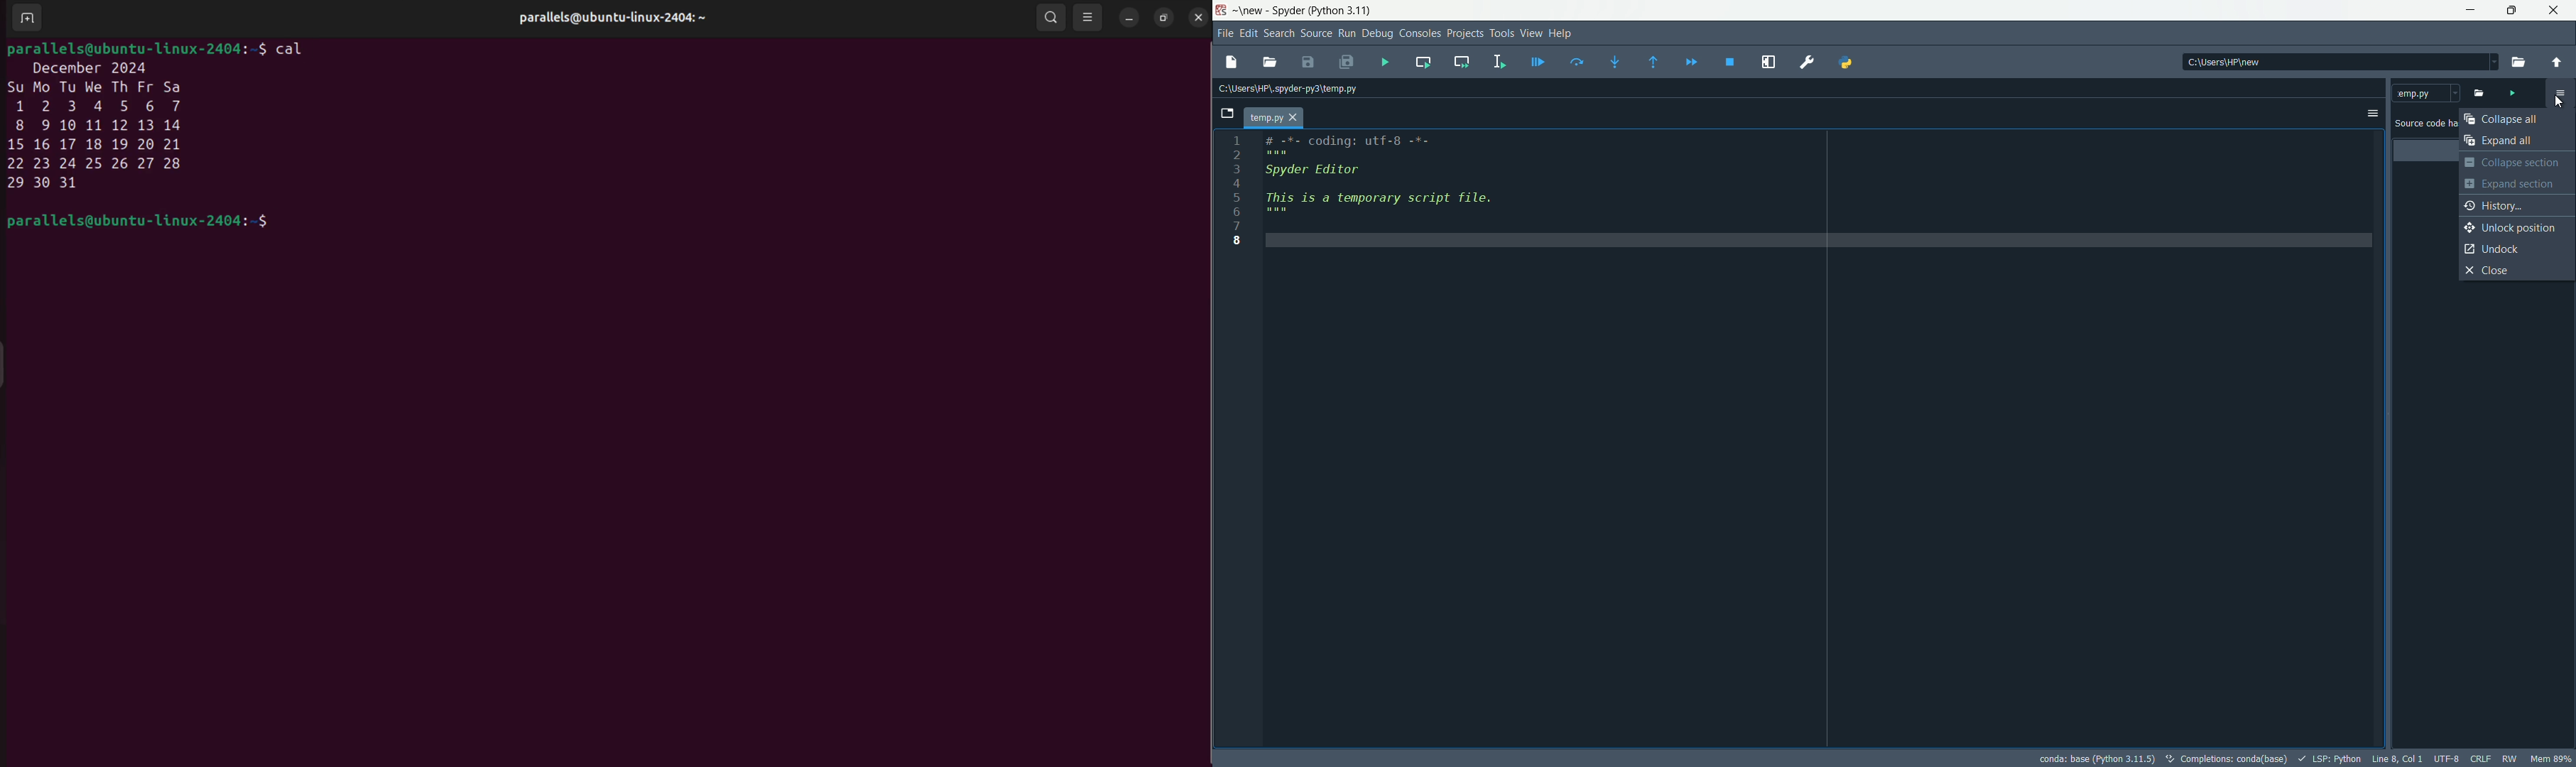 The width and height of the screenshot is (2576, 784). What do you see at coordinates (1270, 62) in the screenshot?
I see `open file` at bounding box center [1270, 62].